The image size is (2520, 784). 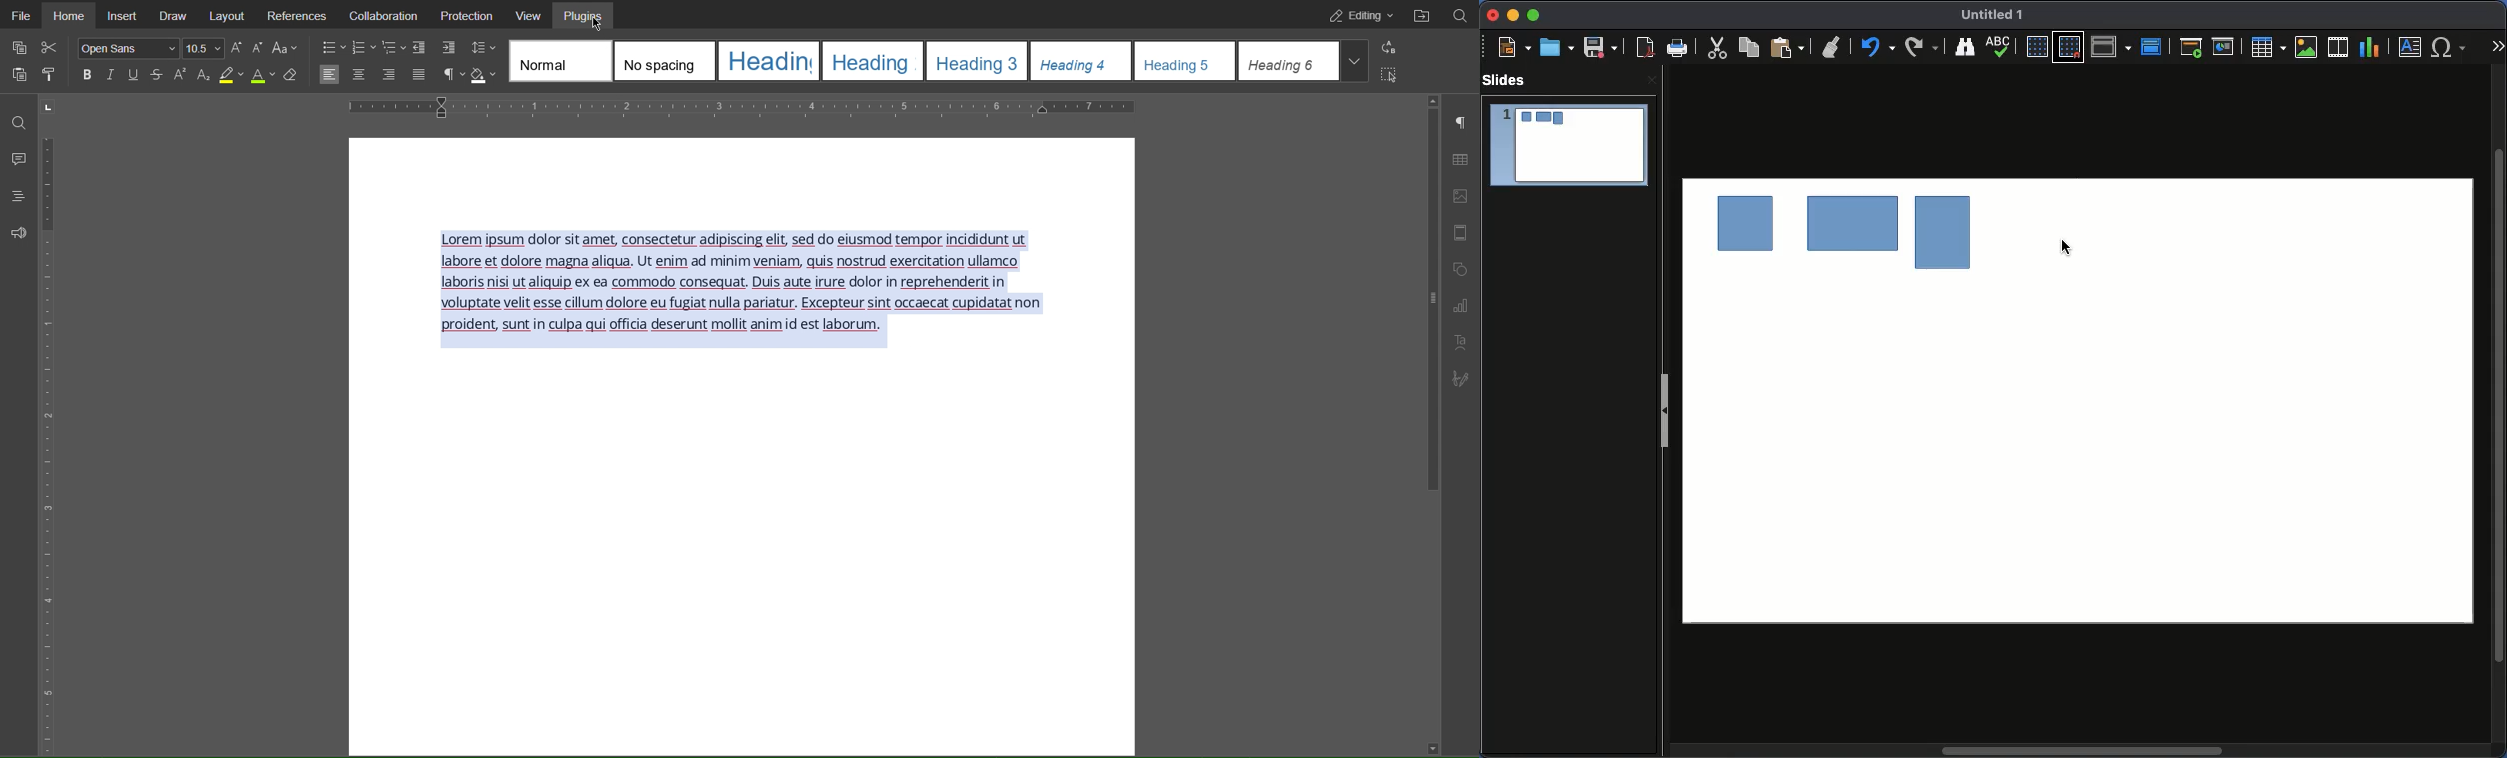 What do you see at coordinates (291, 76) in the screenshot?
I see `Erase` at bounding box center [291, 76].